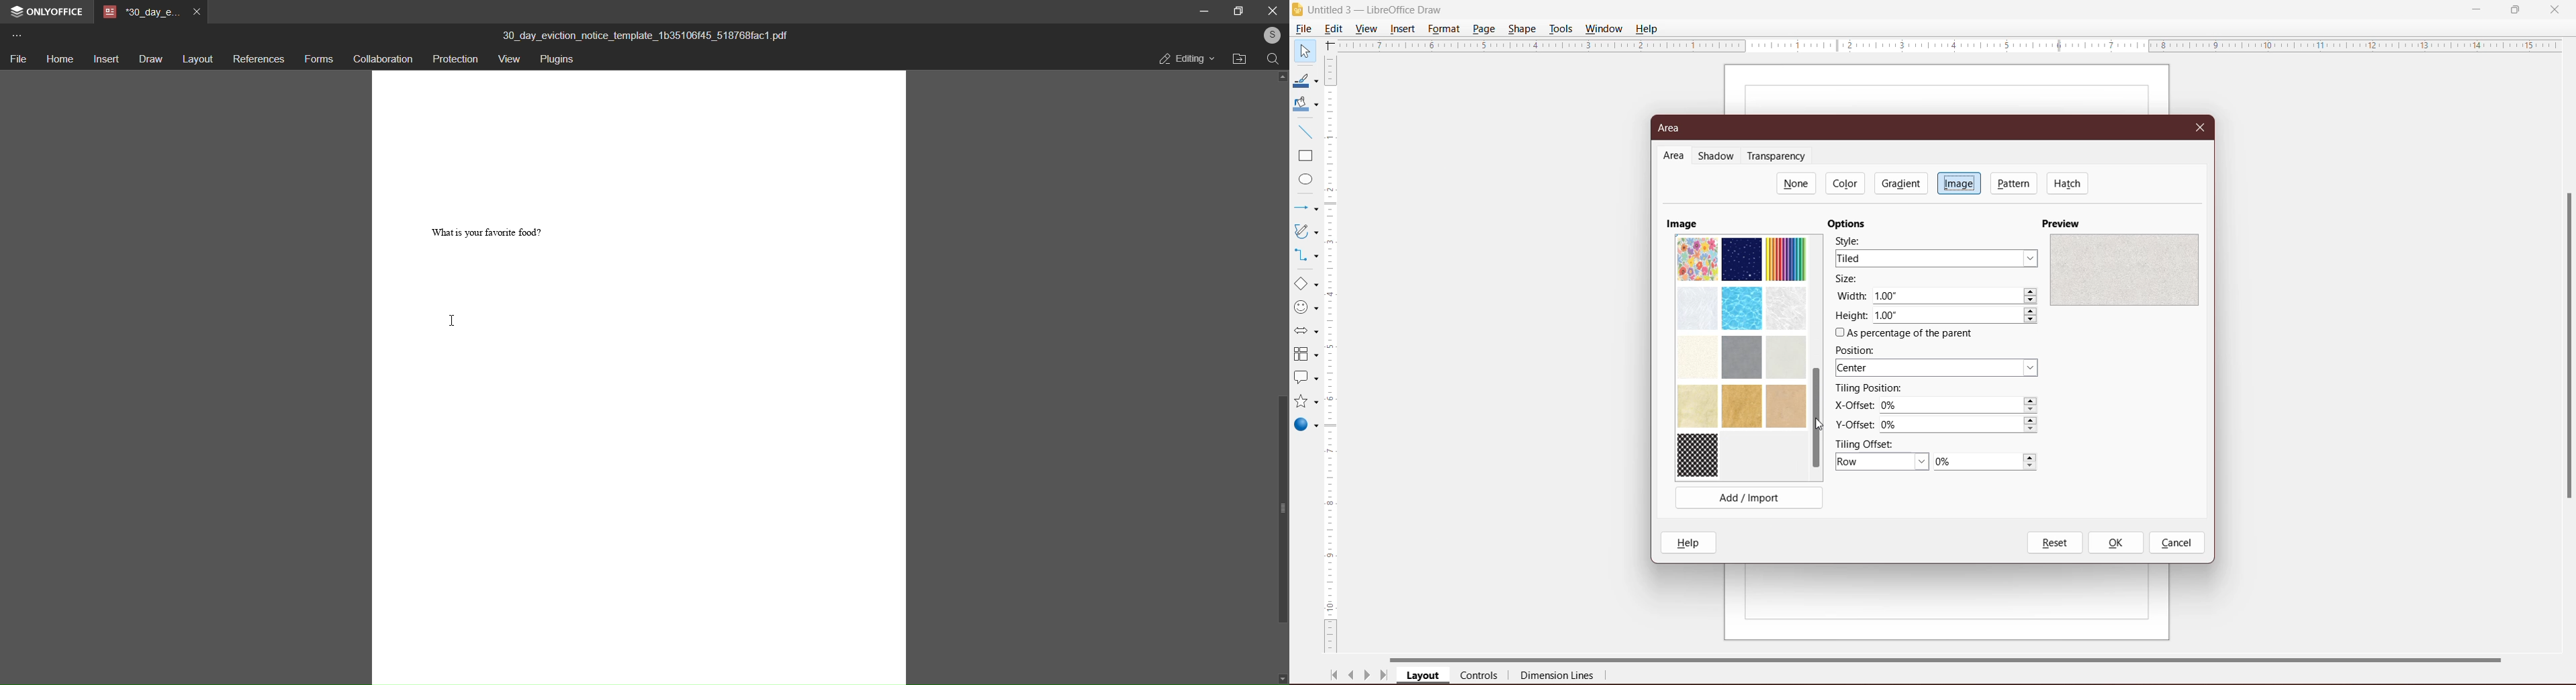 The image size is (2576, 700). Describe the element at coordinates (1718, 157) in the screenshot. I see `Shadow` at that location.